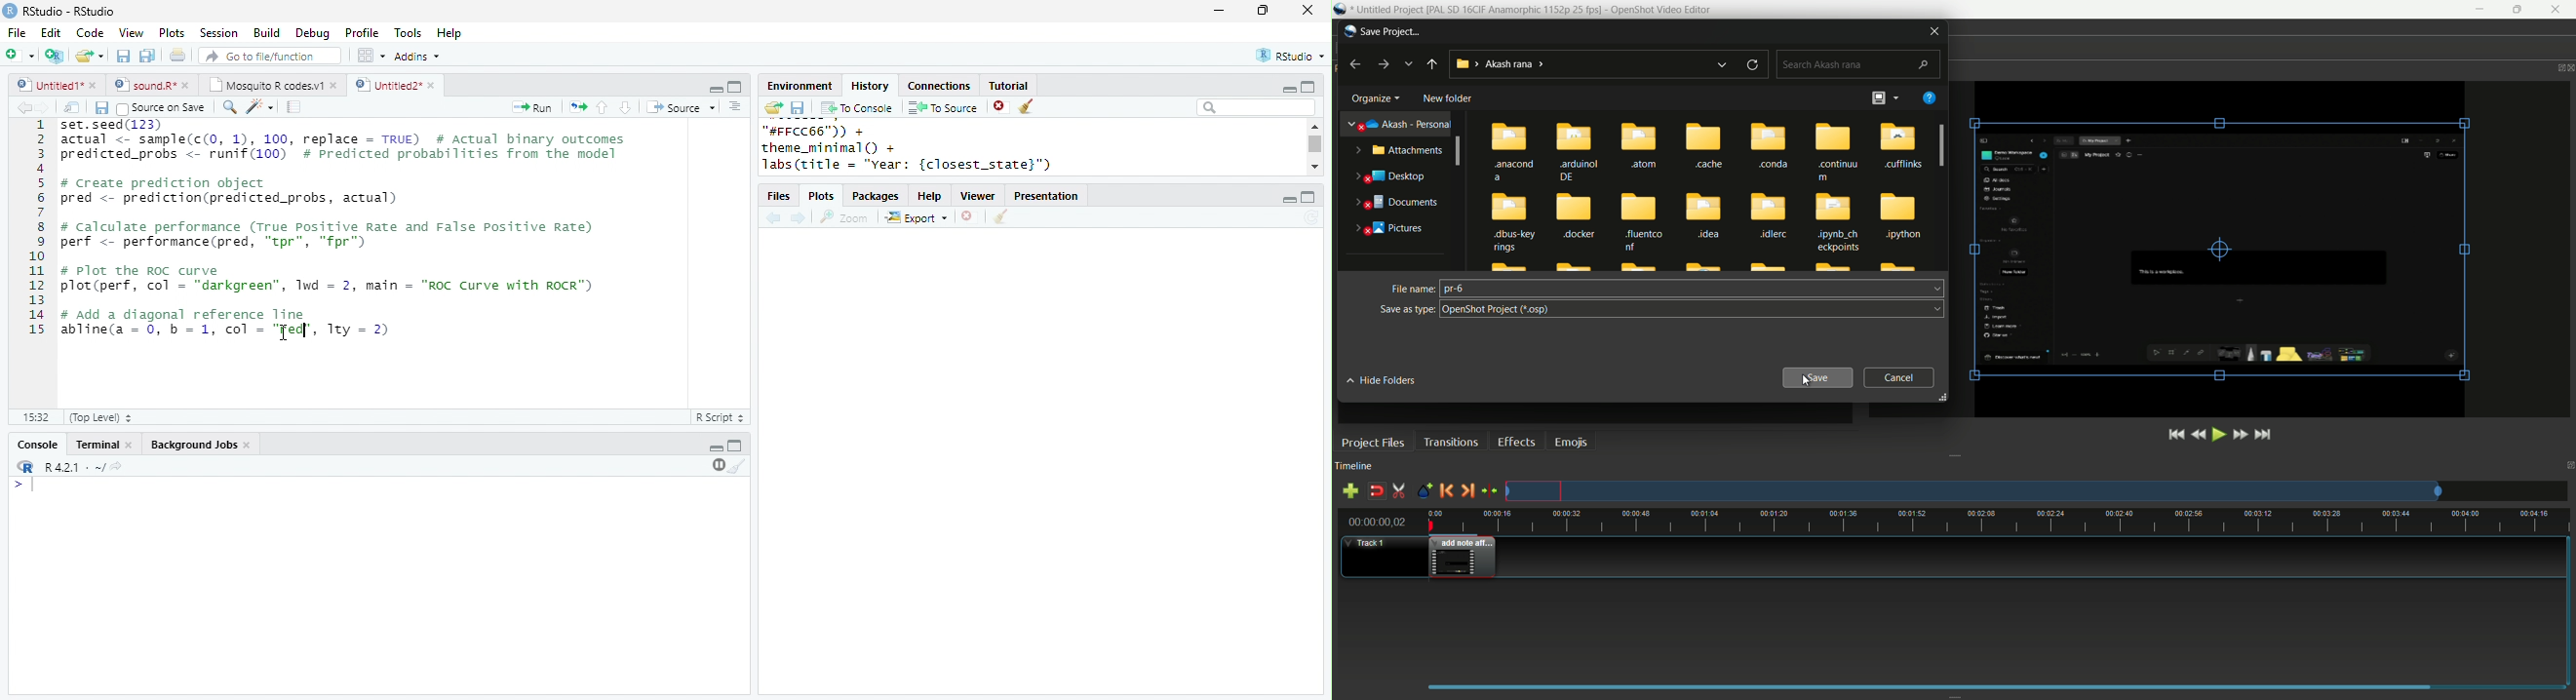  I want to click on >, so click(26, 485).